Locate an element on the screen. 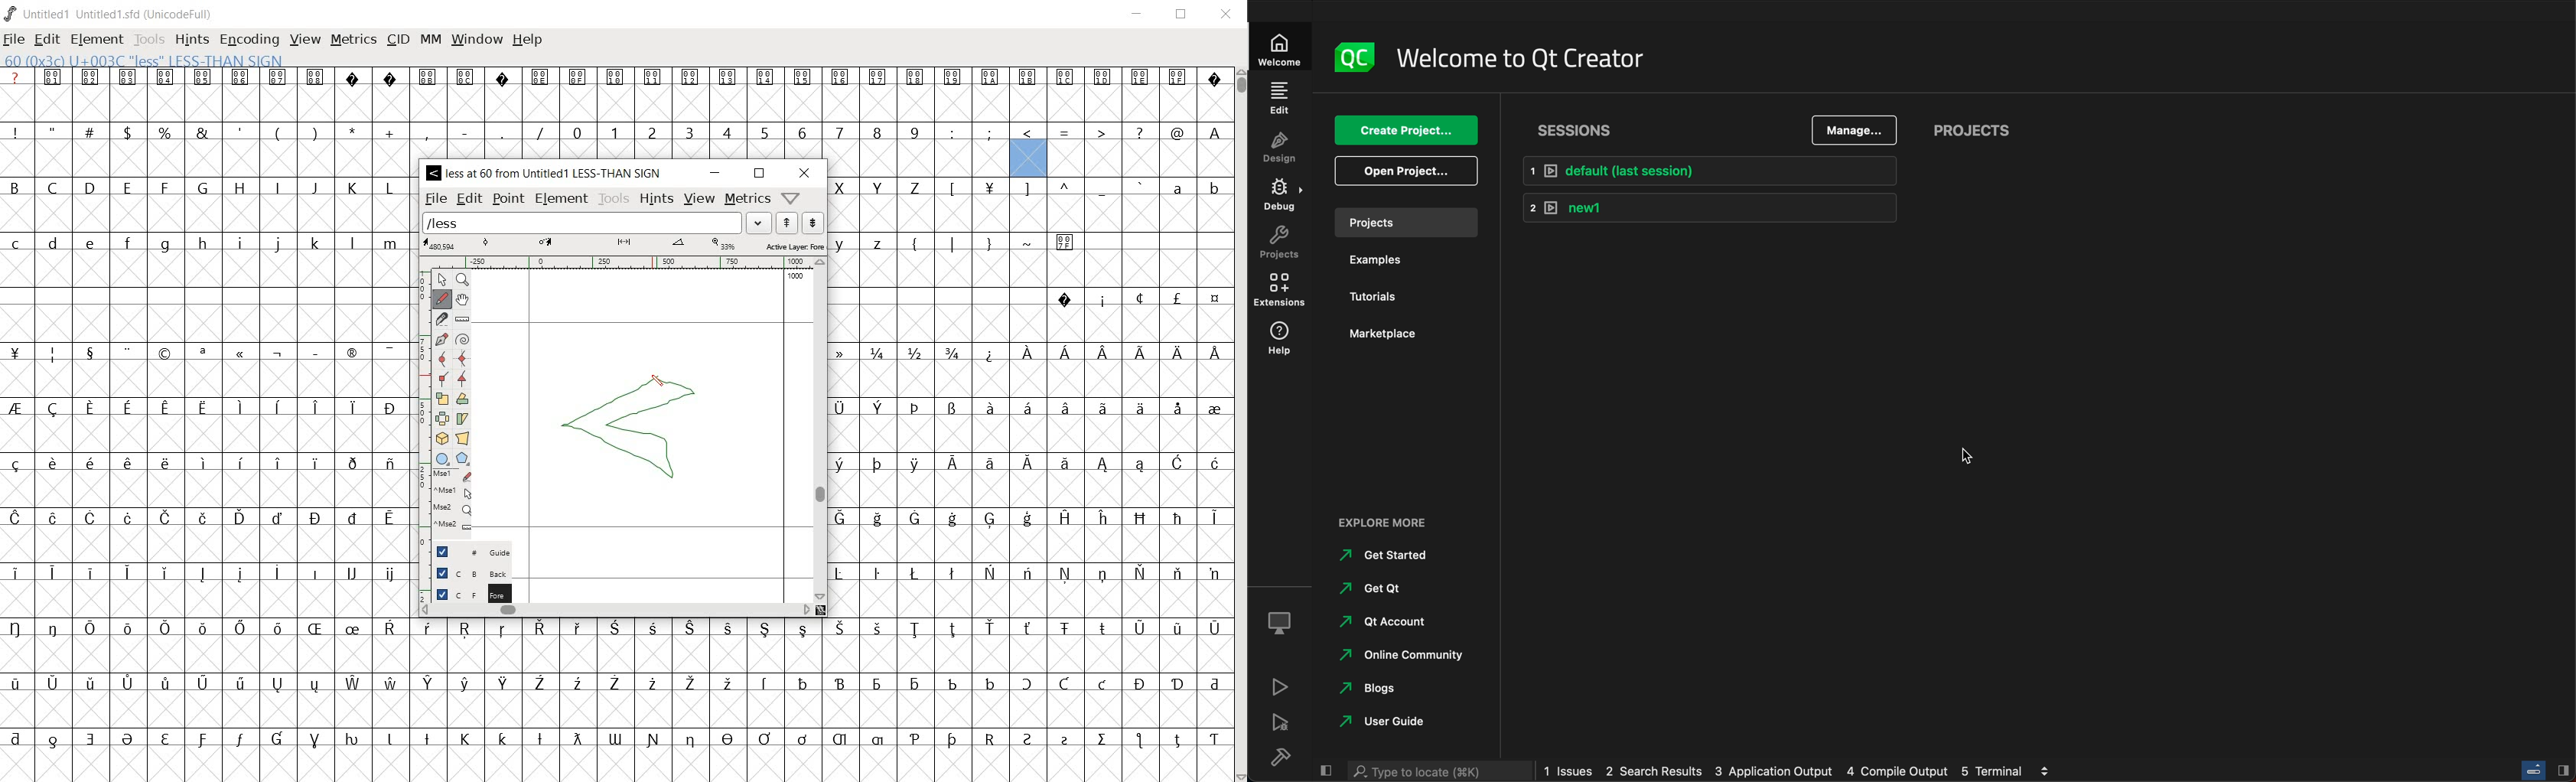  cursor is located at coordinates (1969, 457).